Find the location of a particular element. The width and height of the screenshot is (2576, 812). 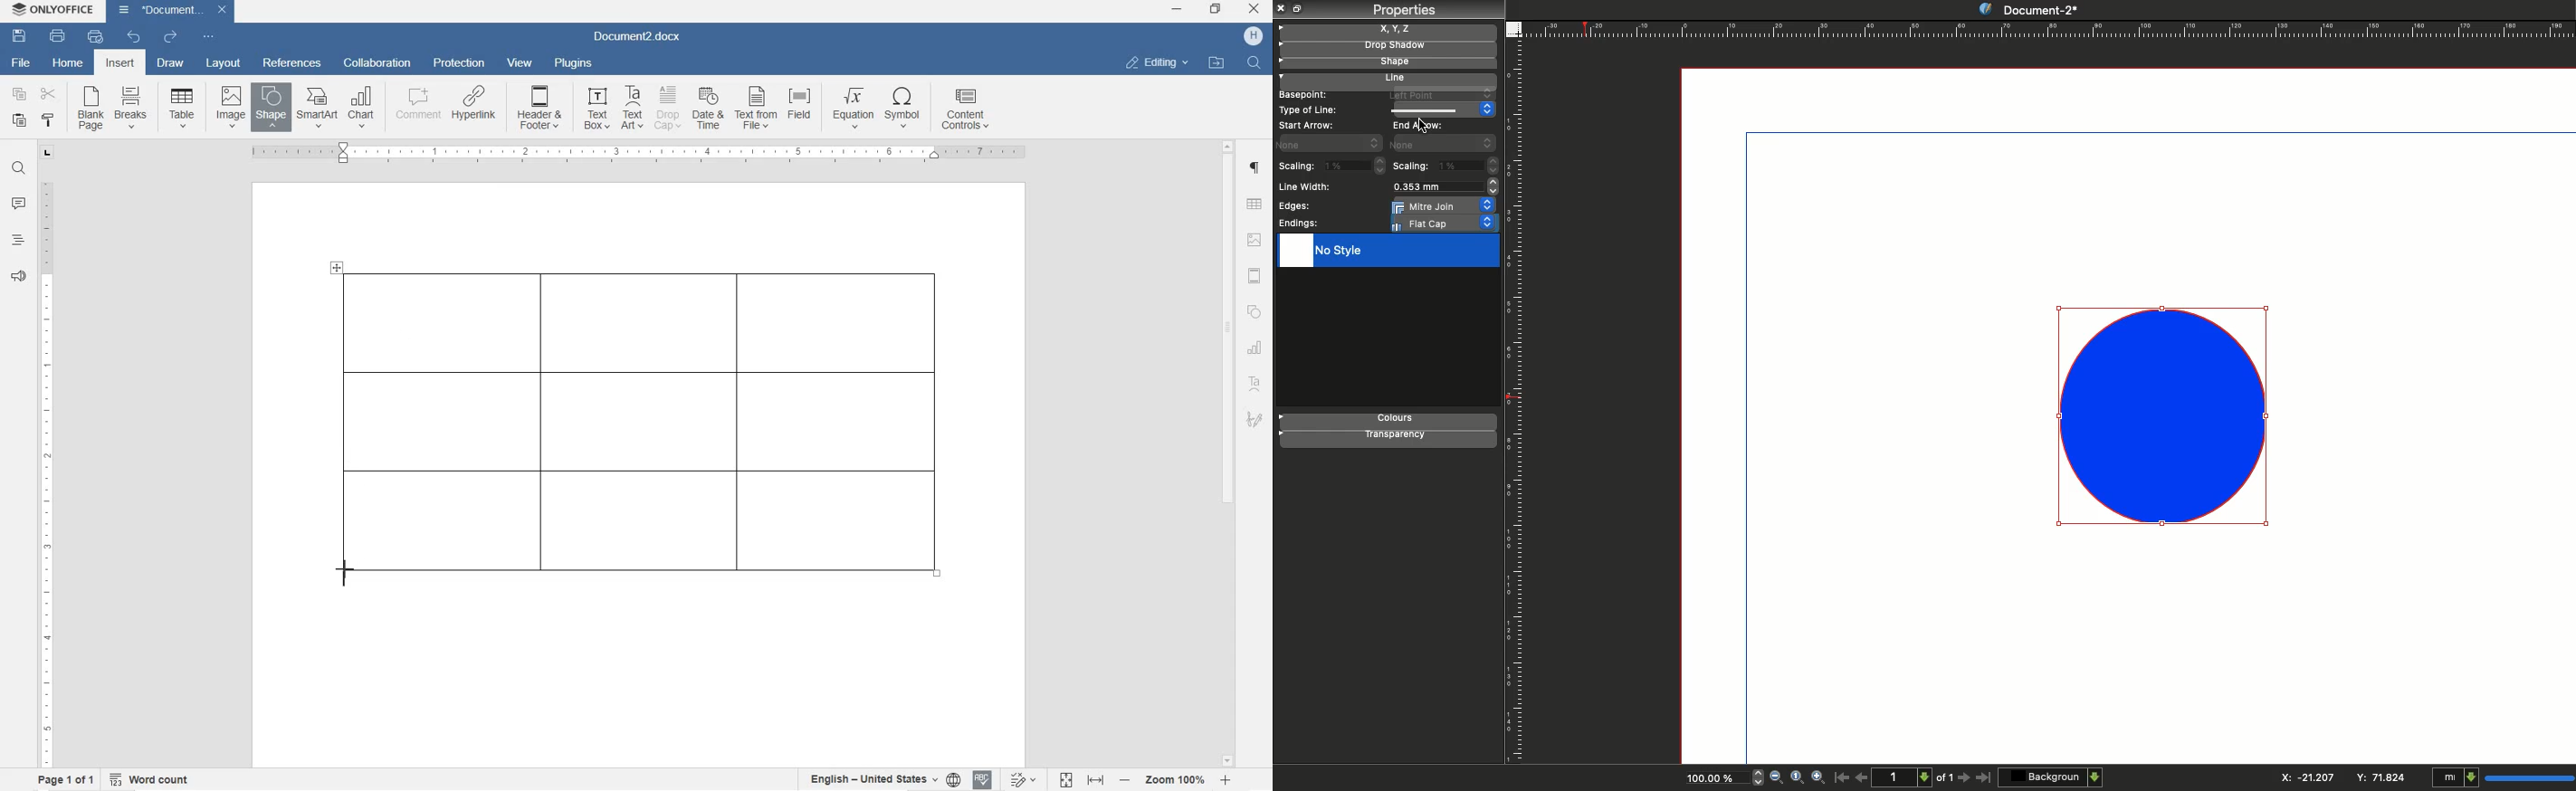

Next page is located at coordinates (1966, 778).